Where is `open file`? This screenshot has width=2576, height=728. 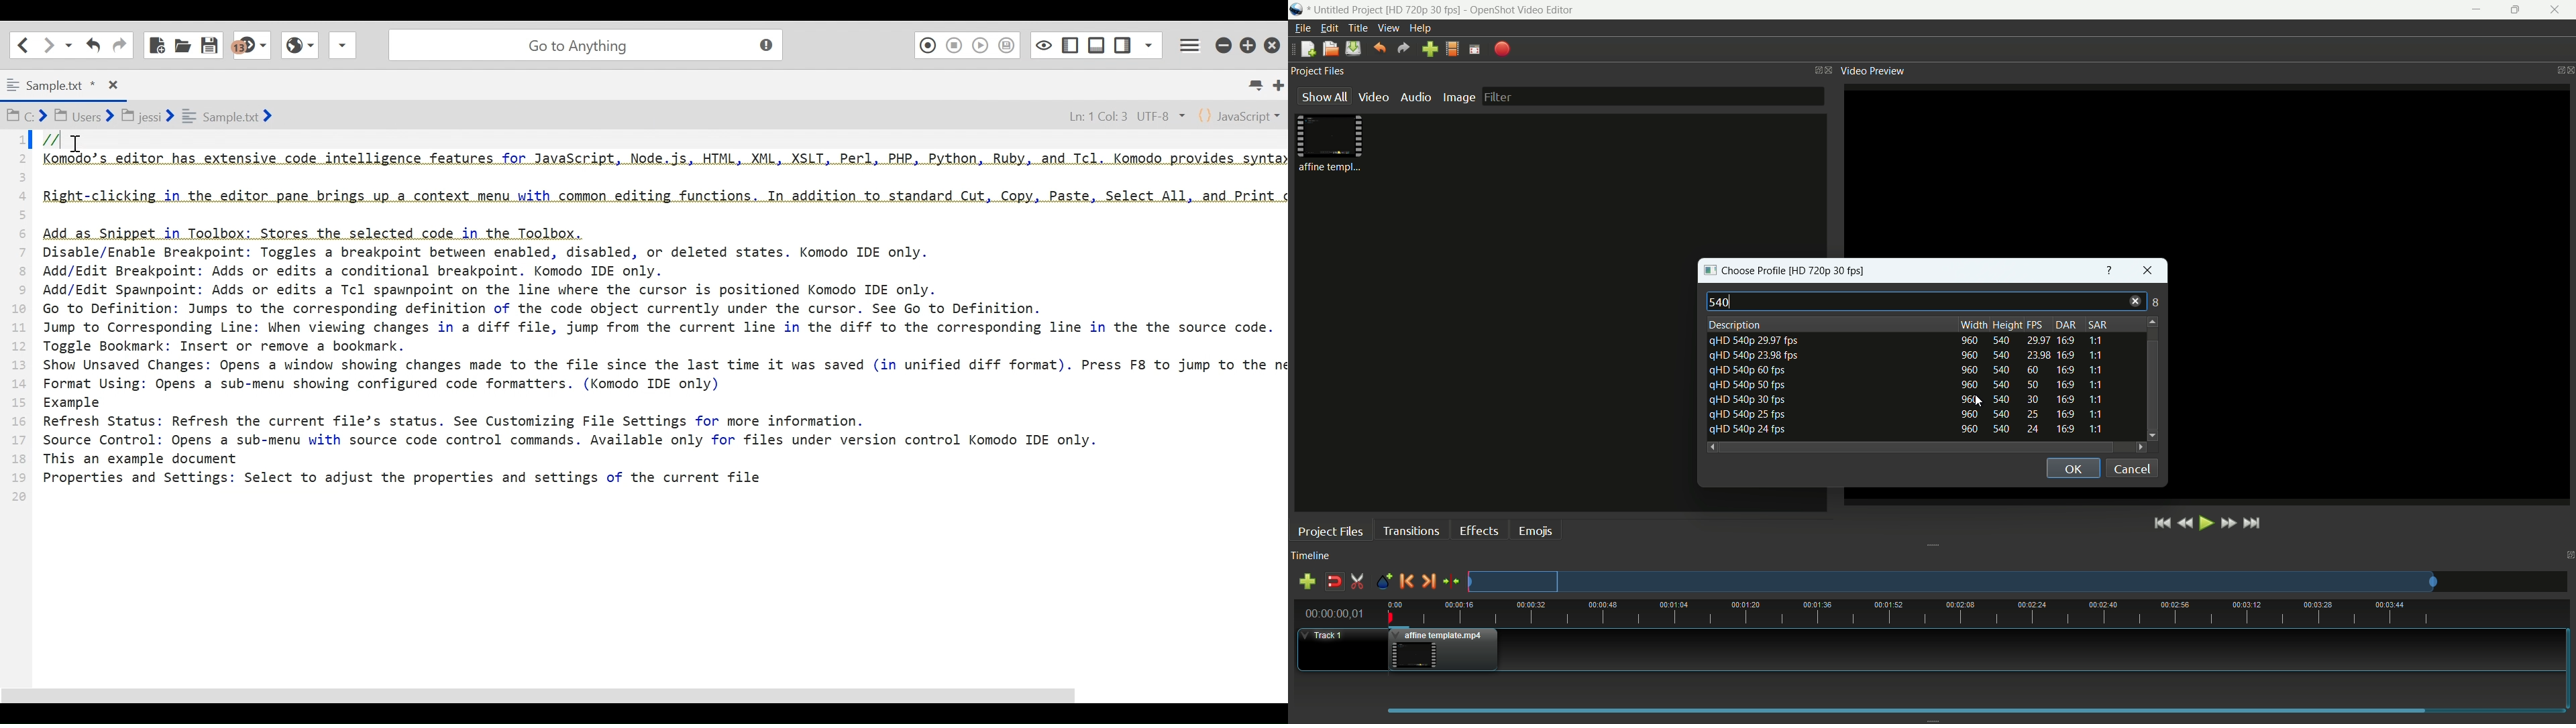
open file is located at coordinates (1329, 49).